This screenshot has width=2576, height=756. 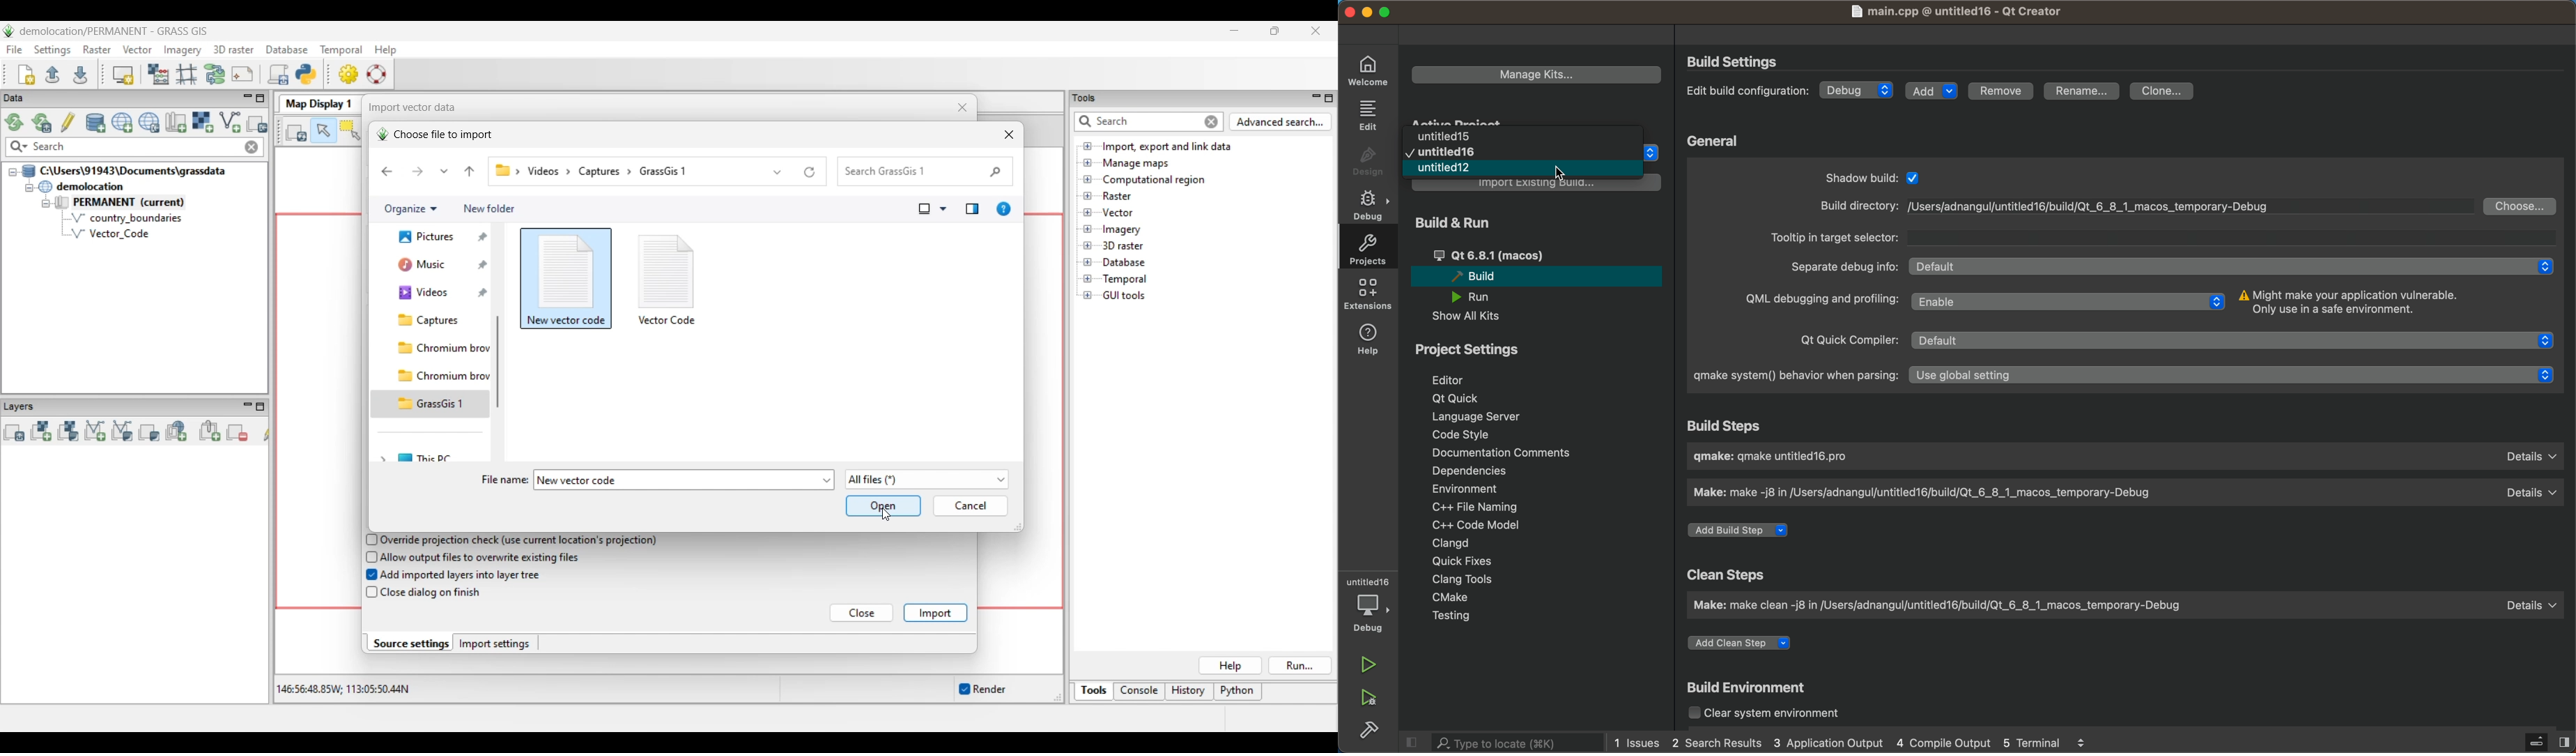 What do you see at coordinates (1367, 699) in the screenshot?
I see `run and debug` at bounding box center [1367, 699].